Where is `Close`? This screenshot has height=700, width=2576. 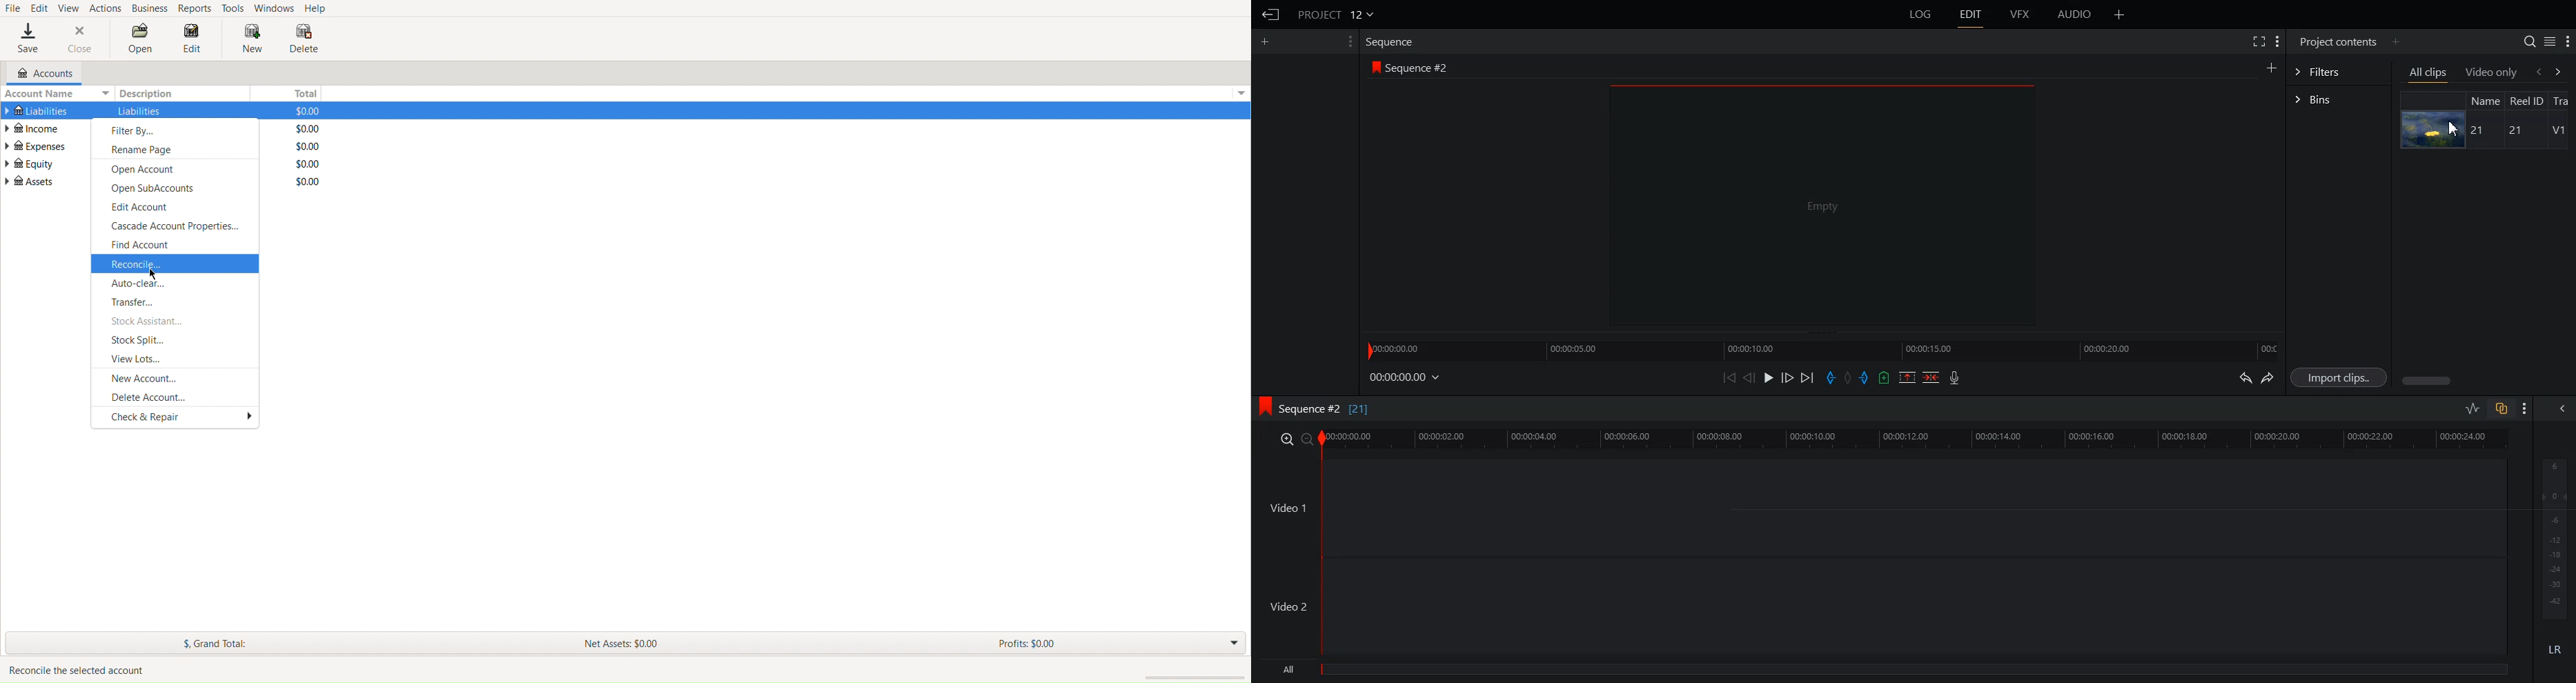
Close is located at coordinates (78, 40).